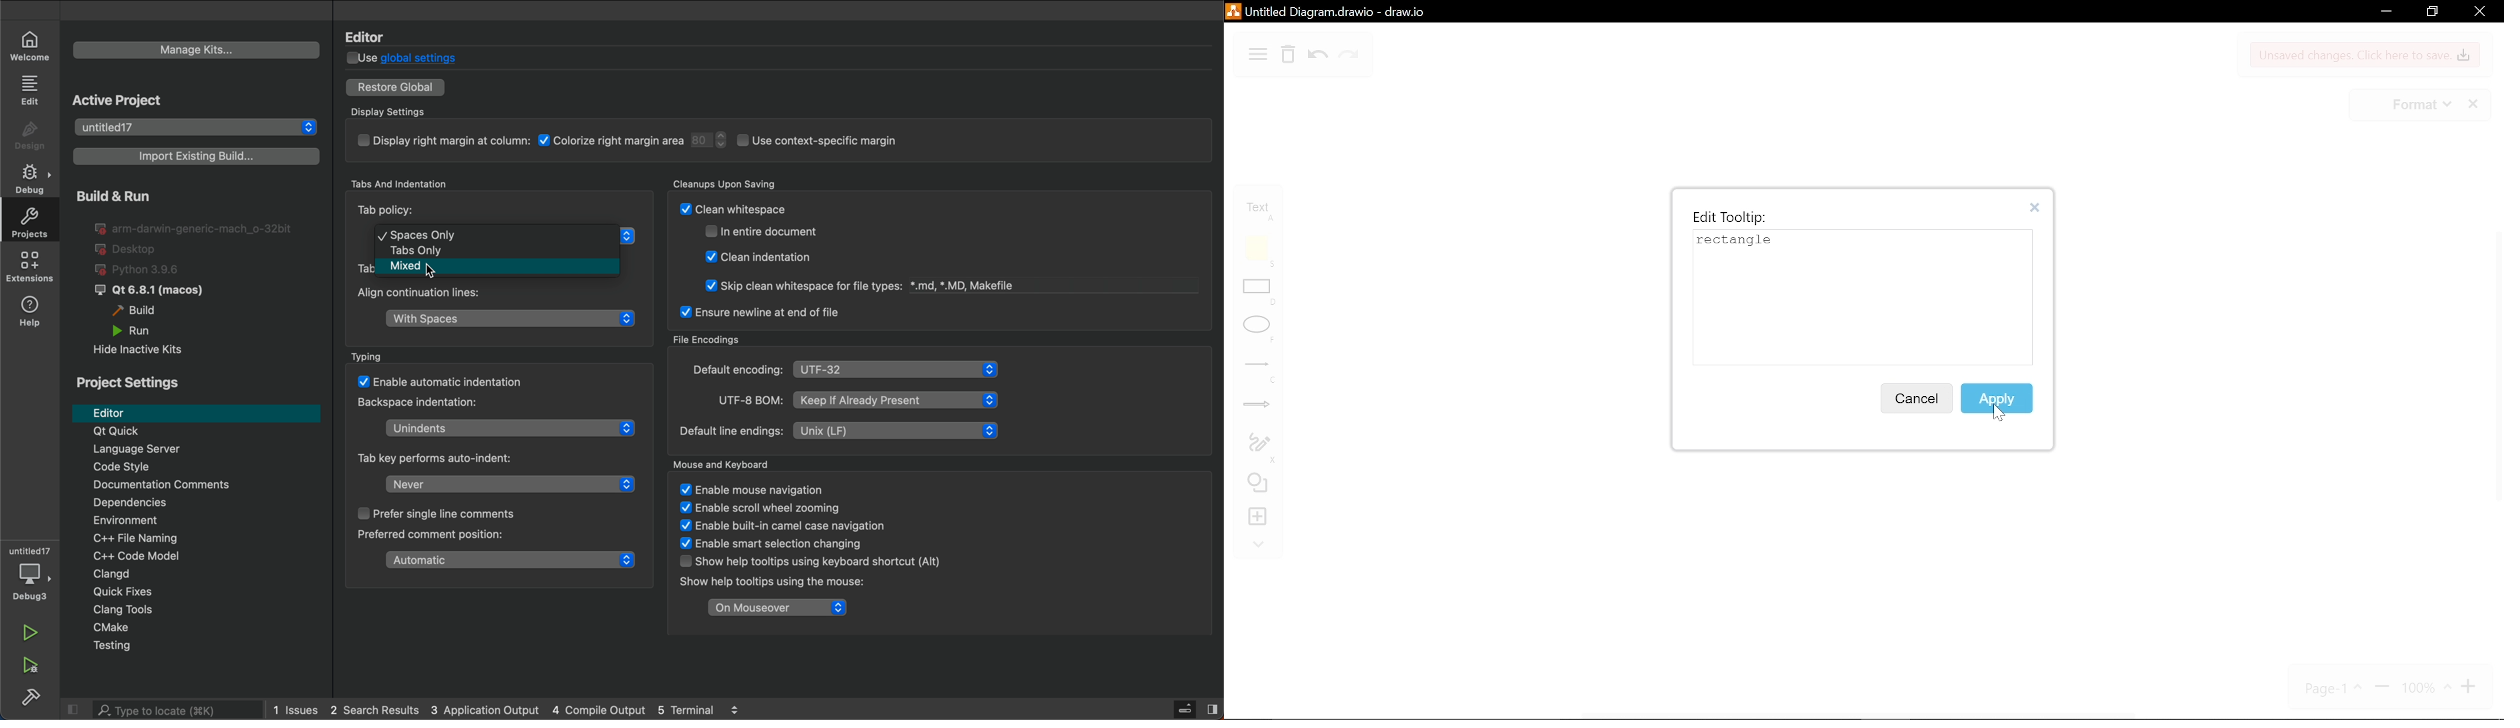 This screenshot has width=2520, height=728. What do you see at coordinates (2478, 12) in the screenshot?
I see `close` at bounding box center [2478, 12].